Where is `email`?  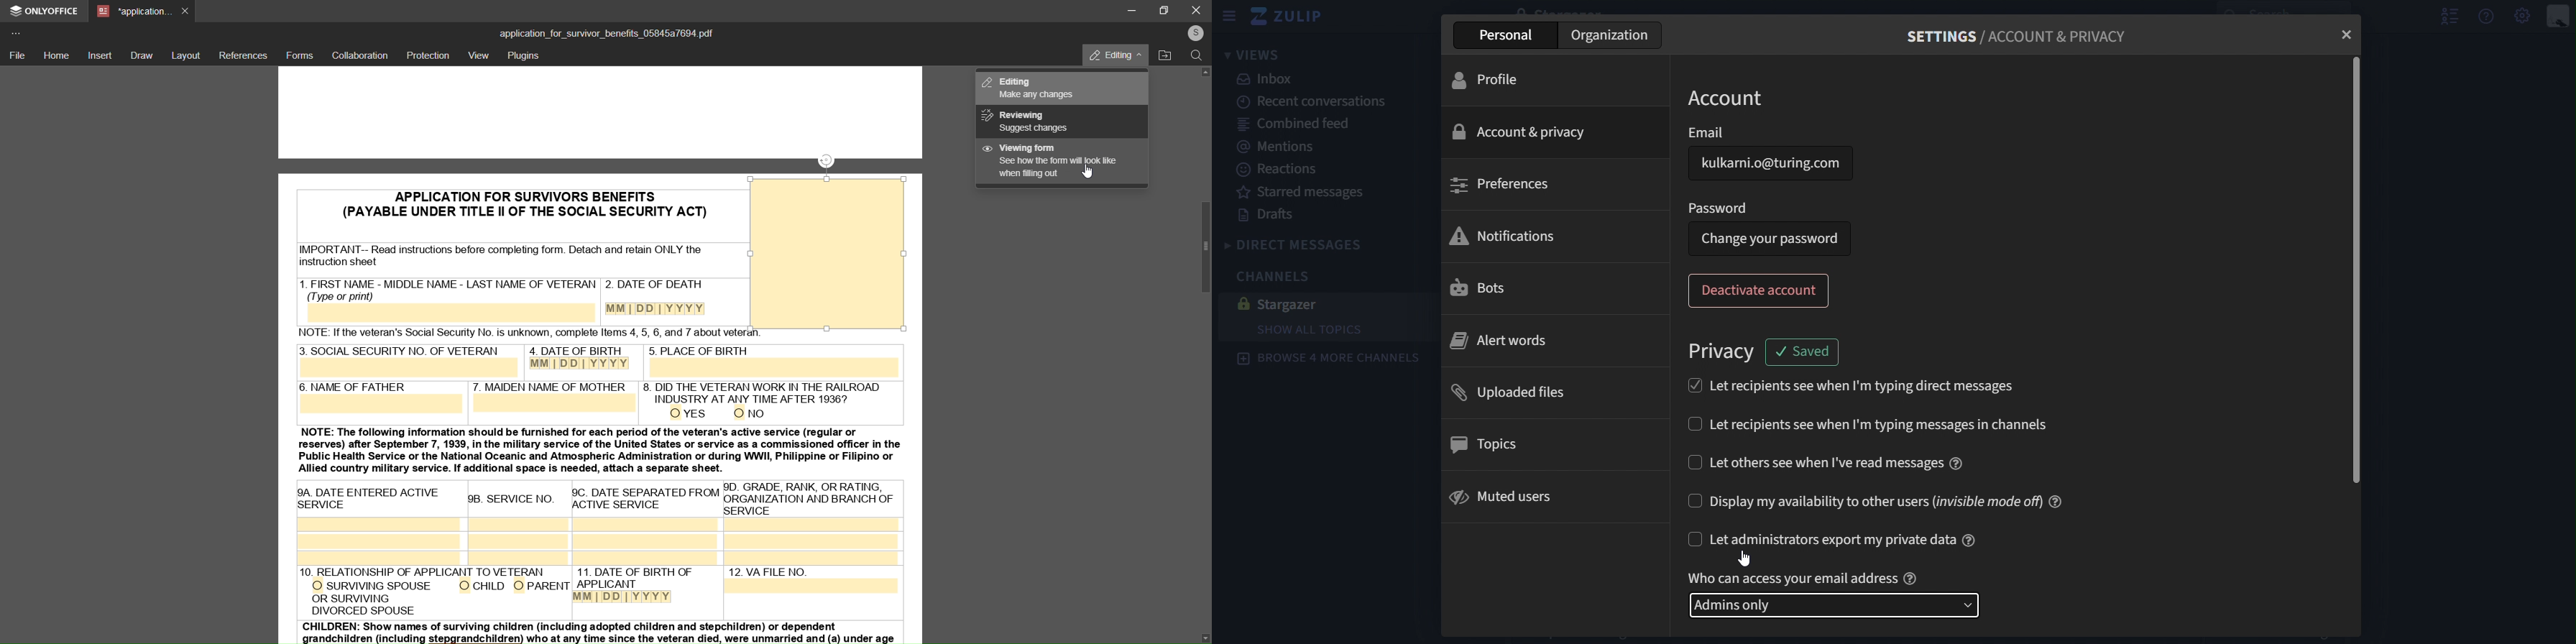 email is located at coordinates (1774, 162).